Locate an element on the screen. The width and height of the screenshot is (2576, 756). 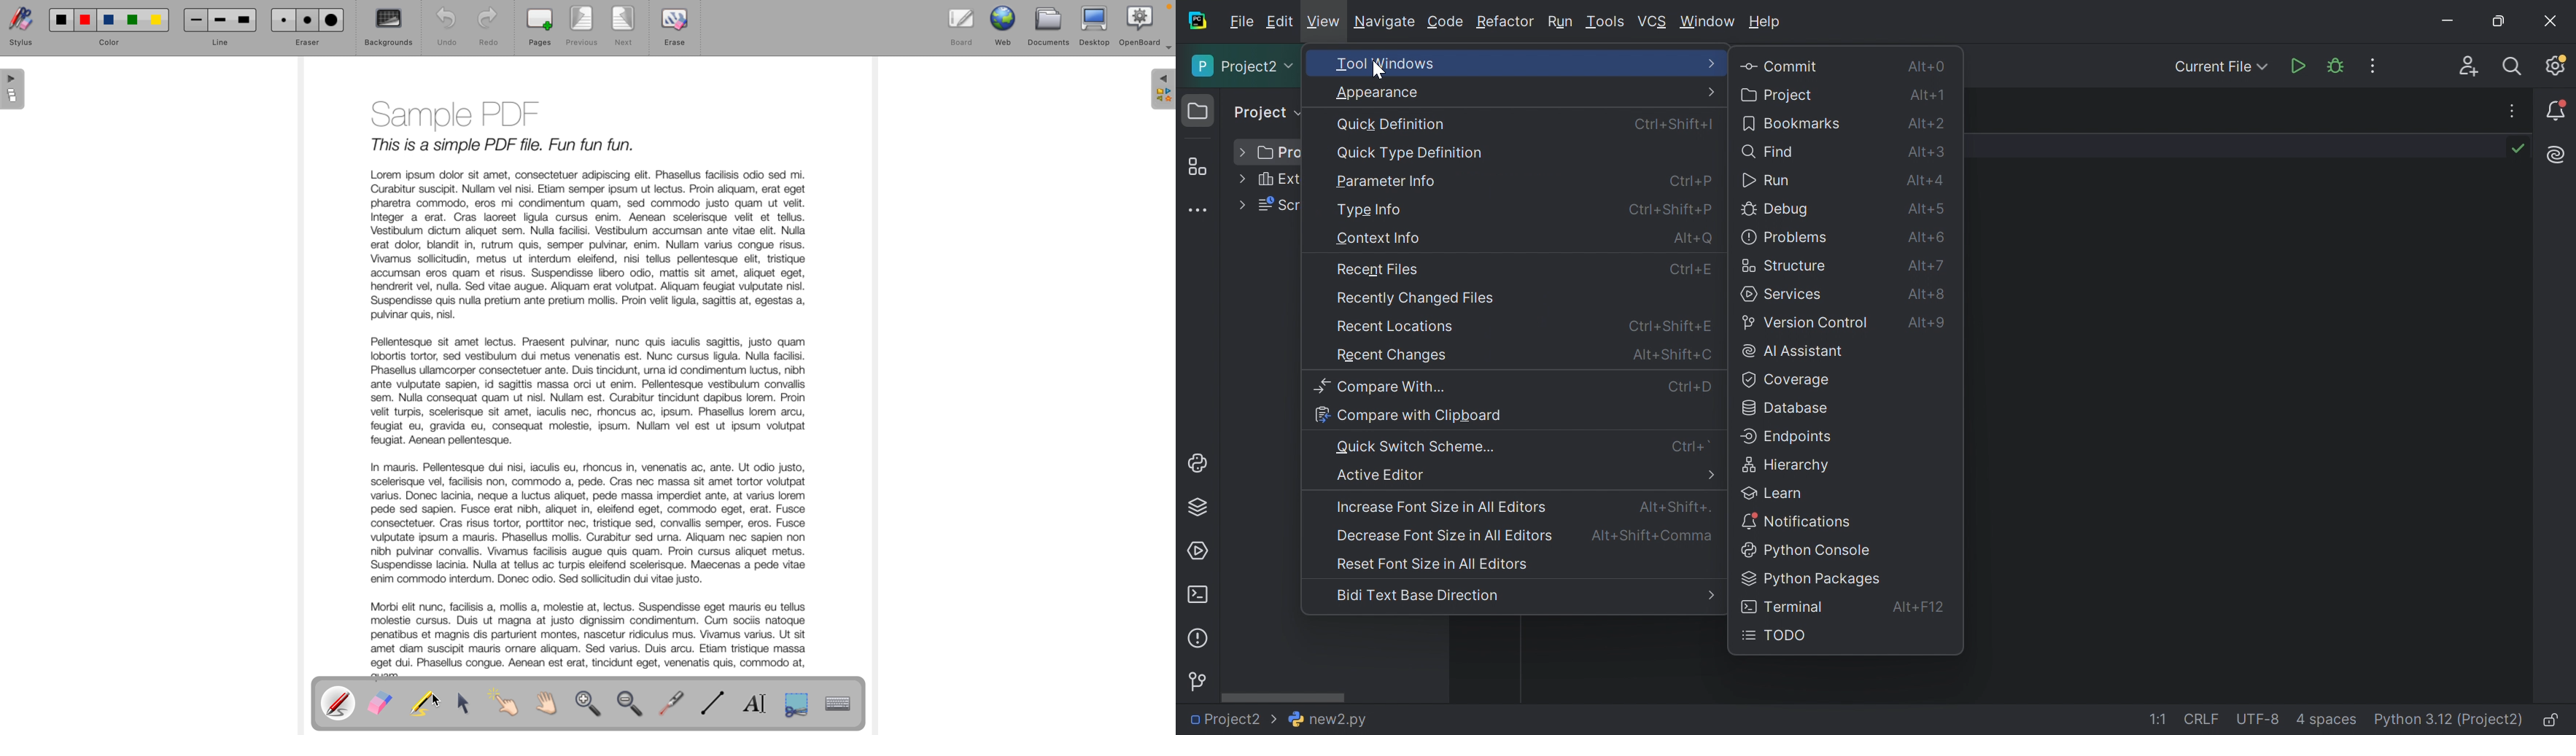
VCS is located at coordinates (1653, 20).